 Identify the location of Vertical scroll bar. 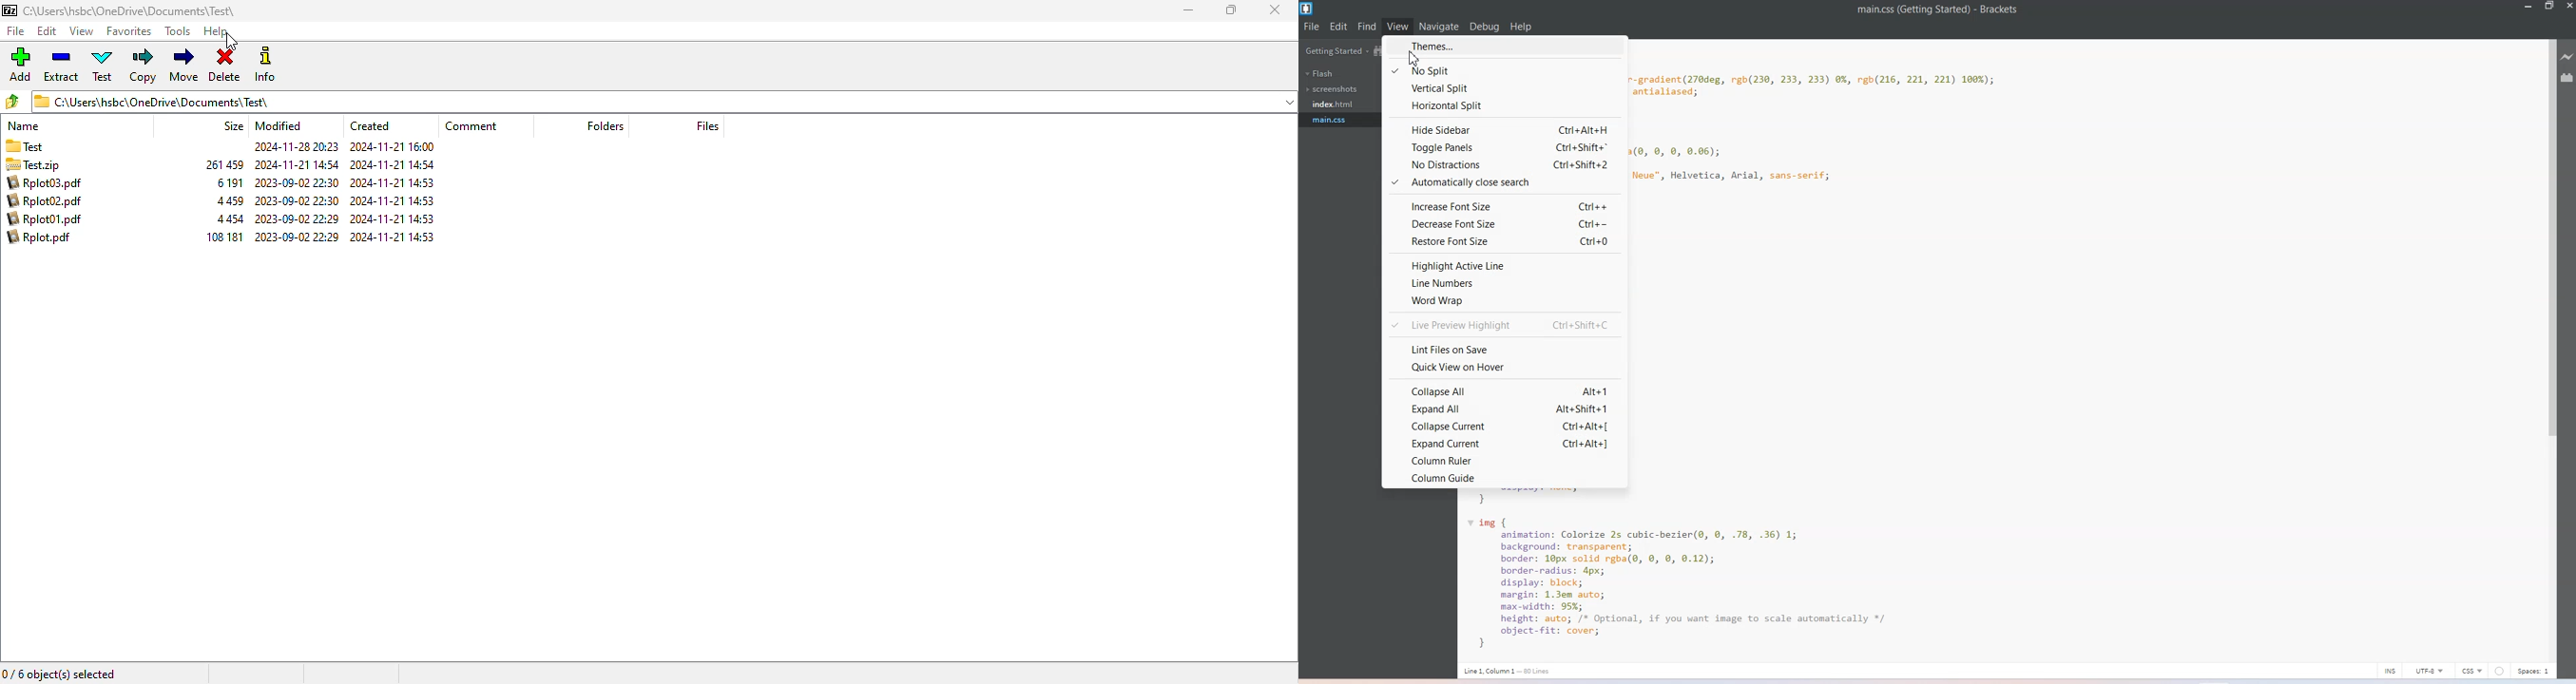
(2548, 347).